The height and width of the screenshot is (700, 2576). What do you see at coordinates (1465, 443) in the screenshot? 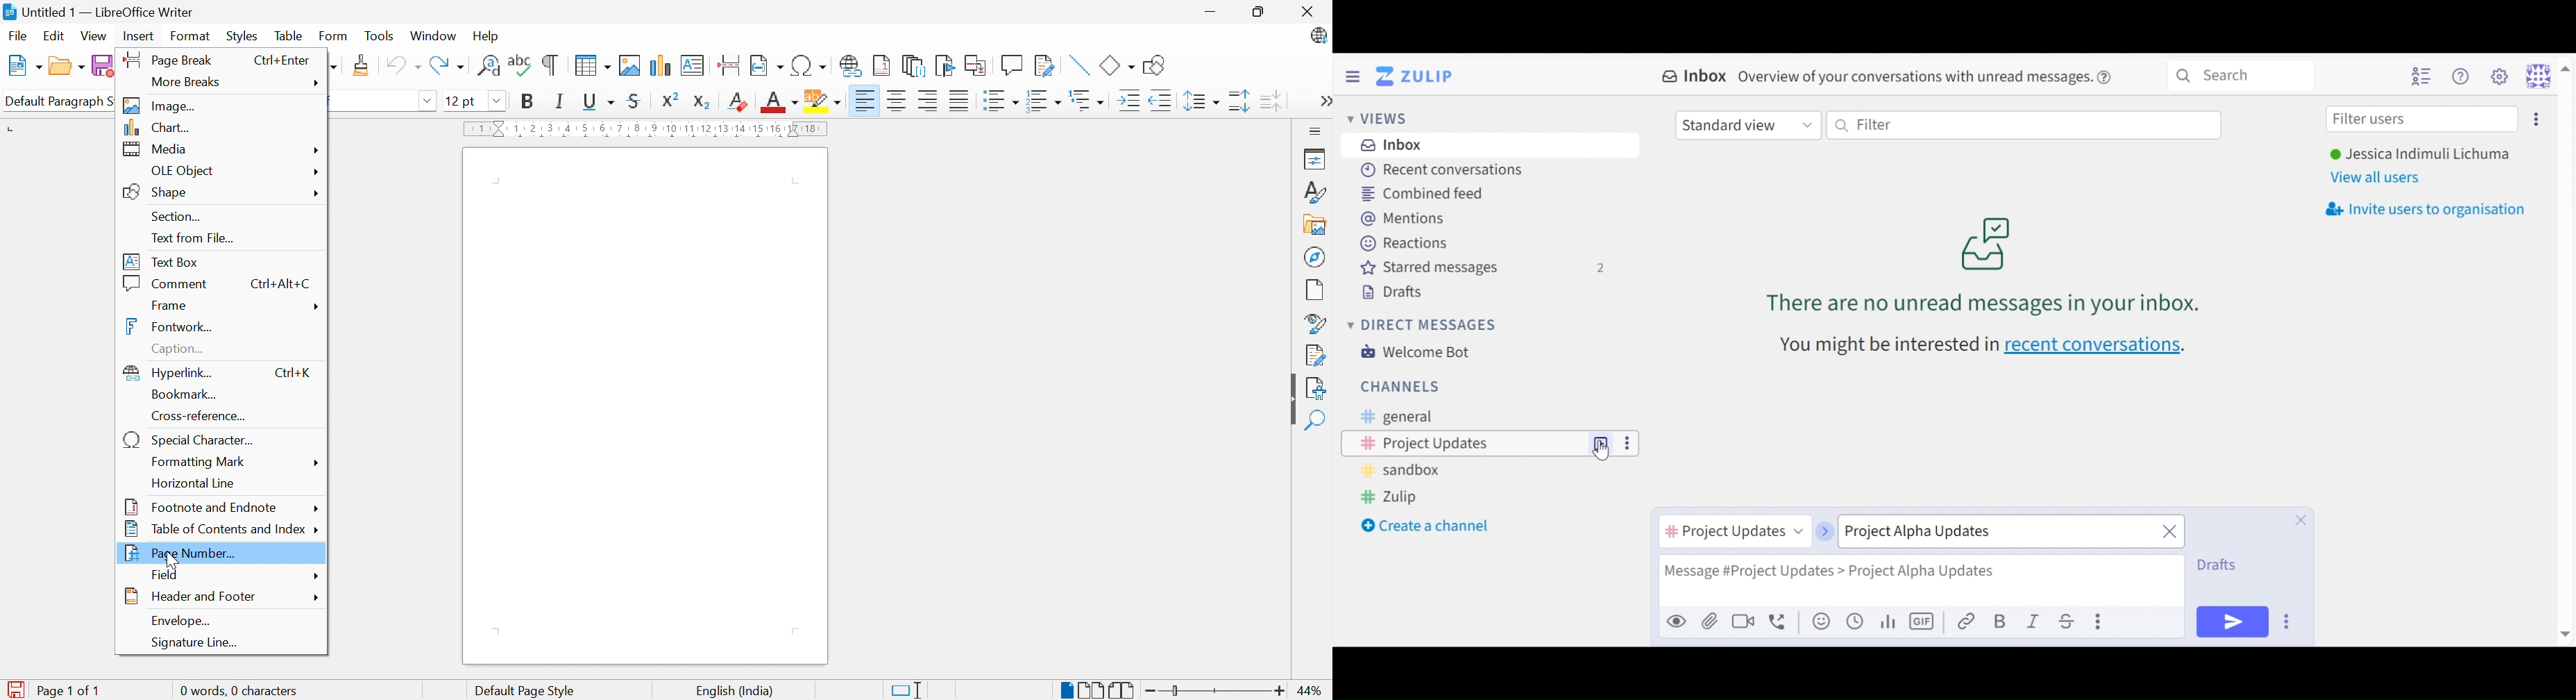
I see `Channel` at bounding box center [1465, 443].